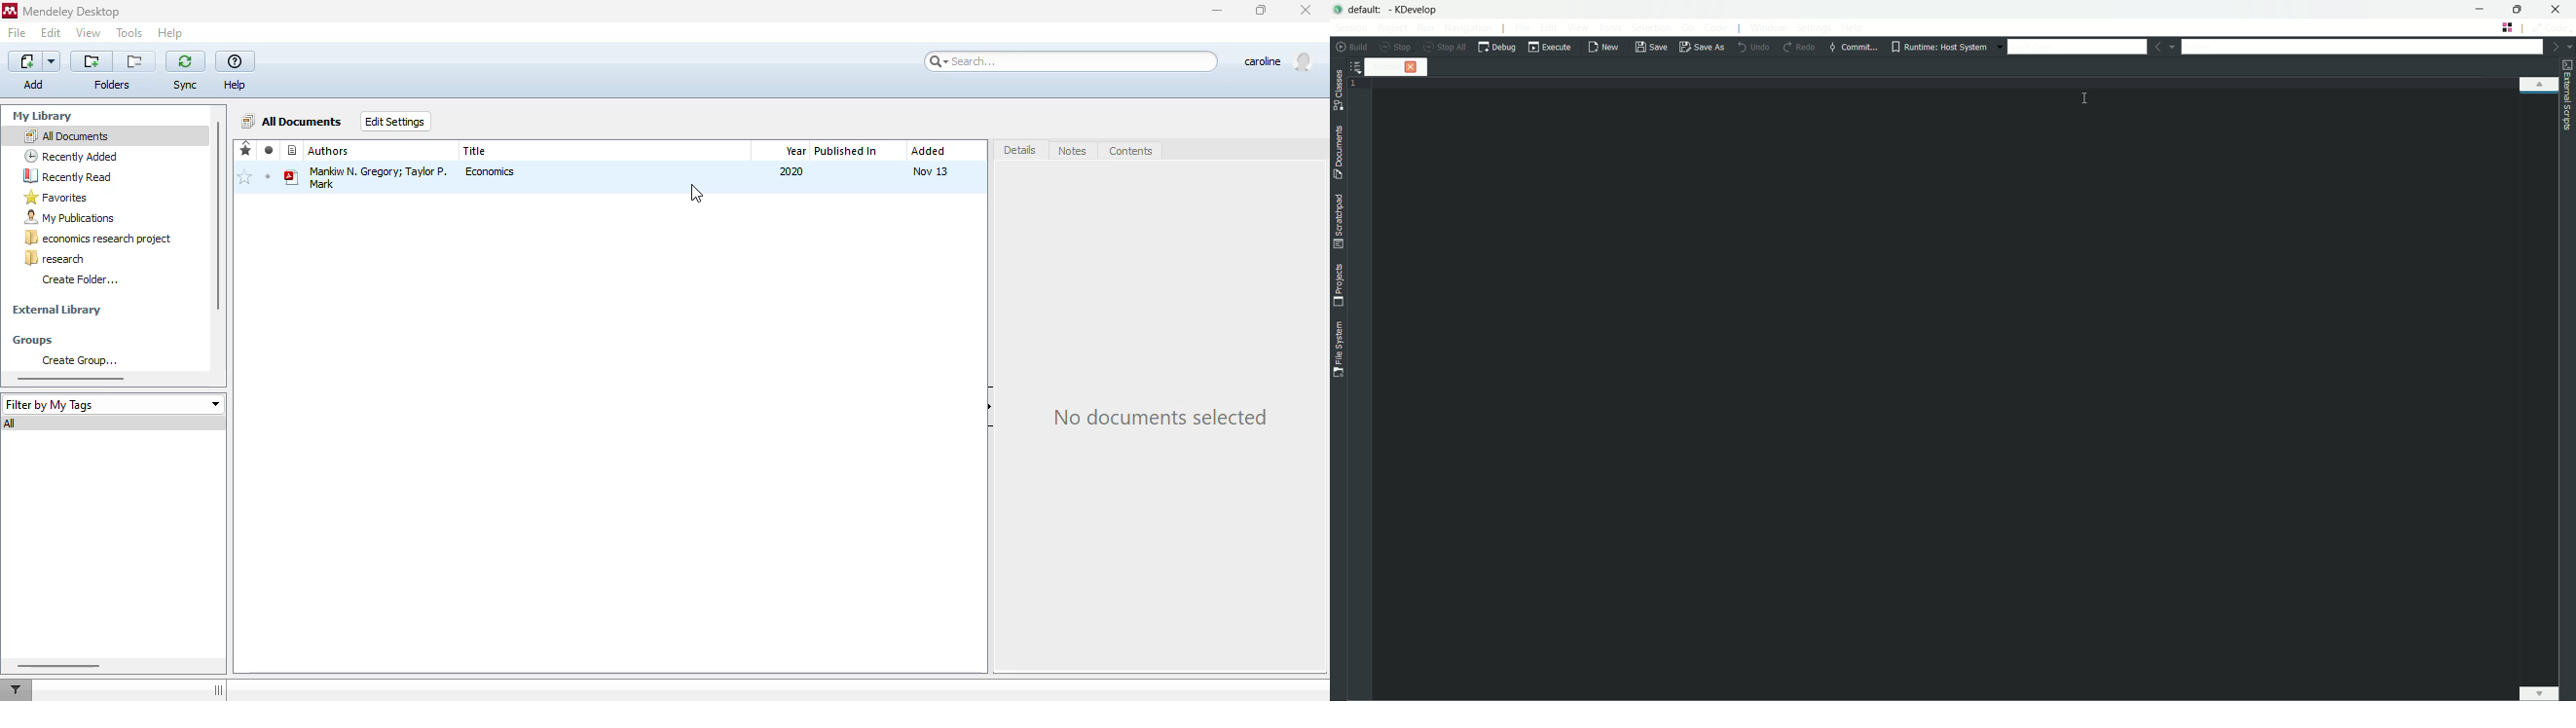 This screenshot has width=2576, height=728. I want to click on external library, so click(57, 309).